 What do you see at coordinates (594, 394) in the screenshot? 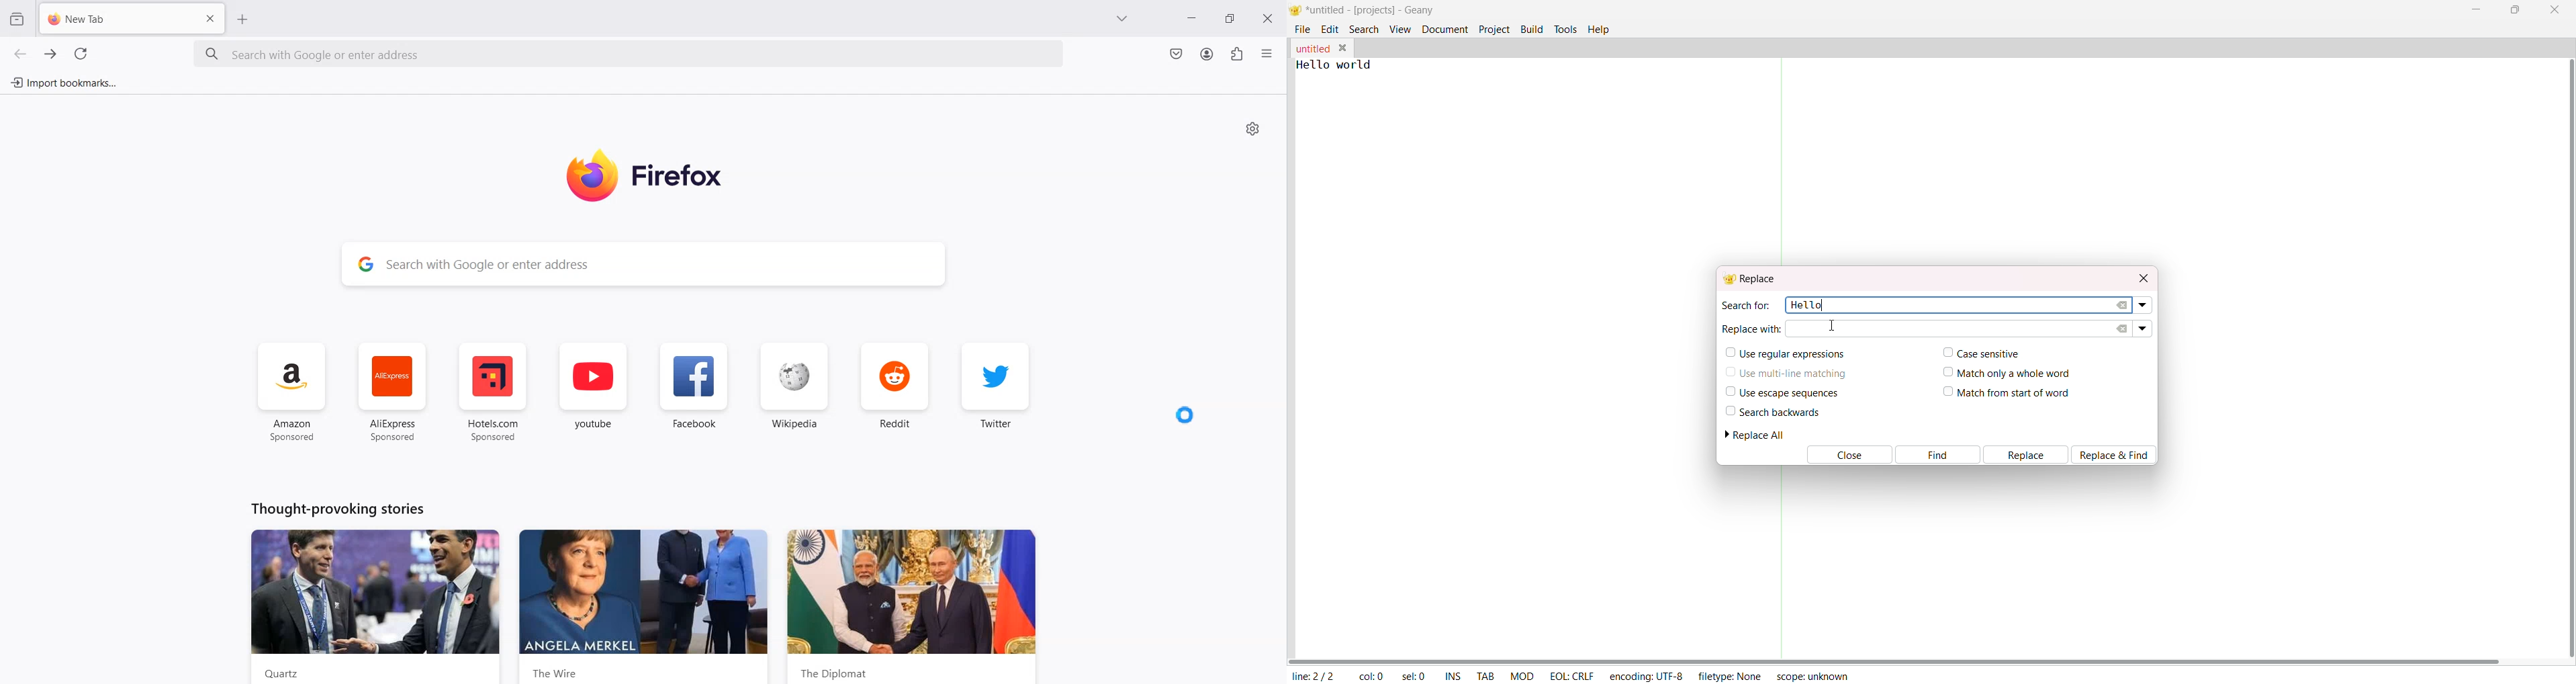
I see `youtube` at bounding box center [594, 394].